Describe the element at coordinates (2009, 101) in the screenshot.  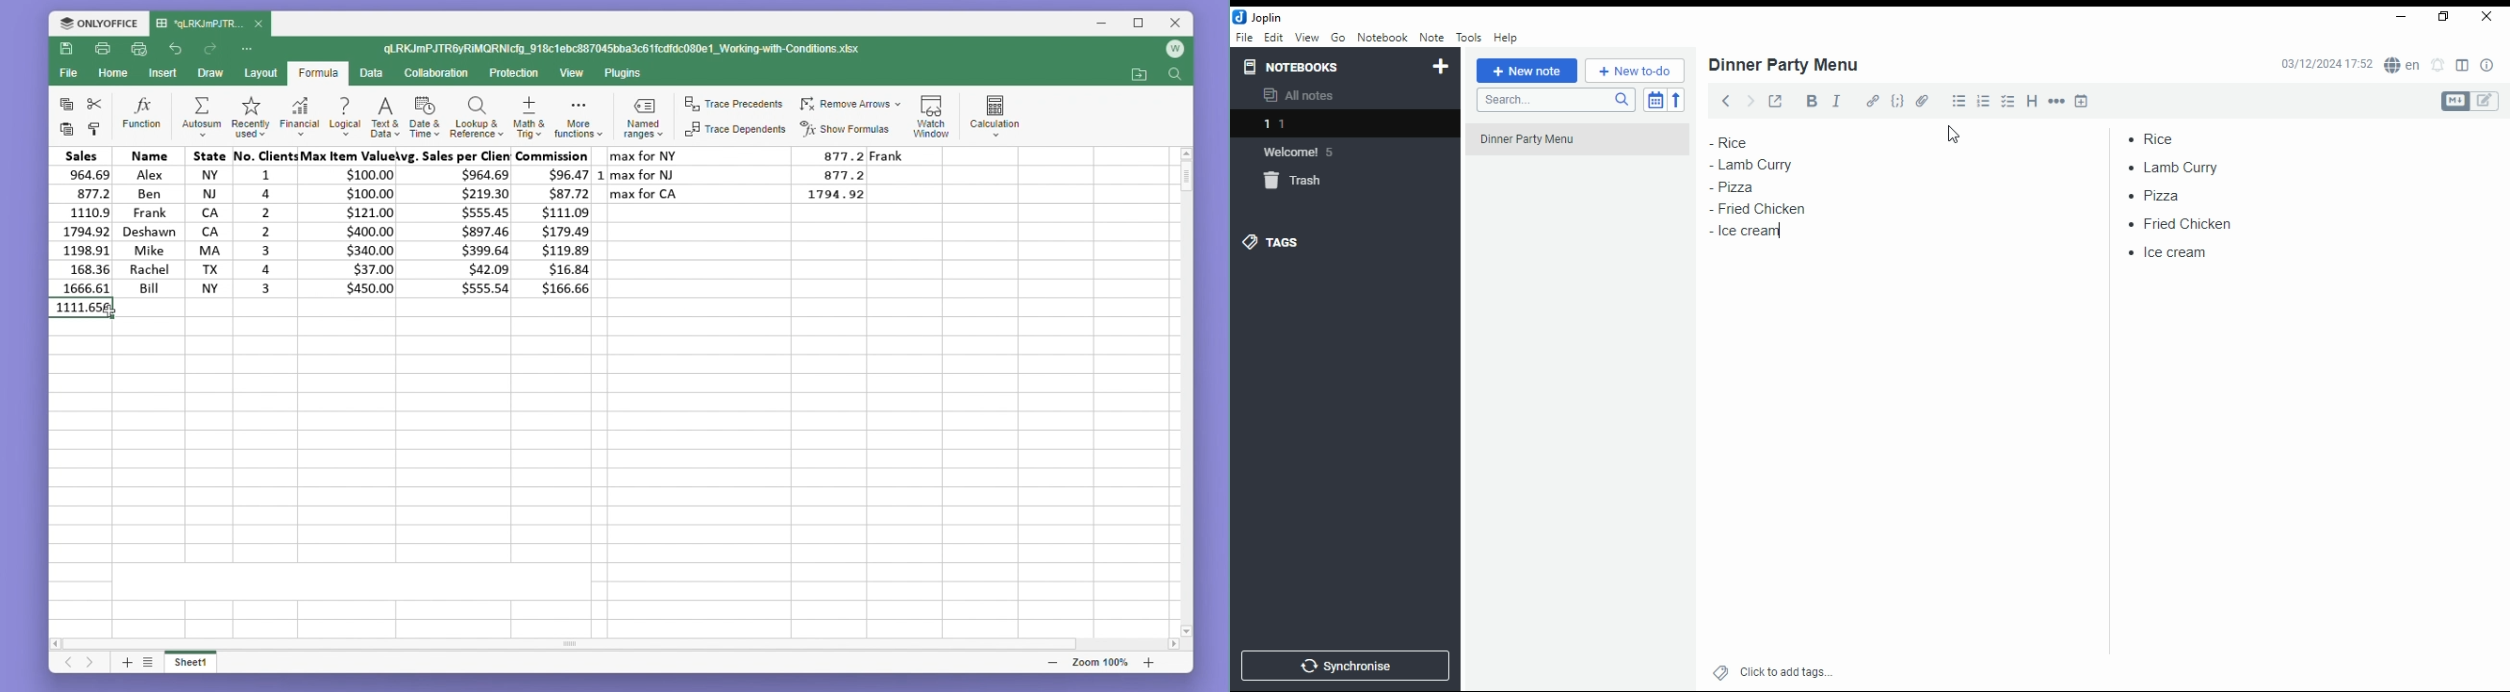
I see `chekbox list` at that location.